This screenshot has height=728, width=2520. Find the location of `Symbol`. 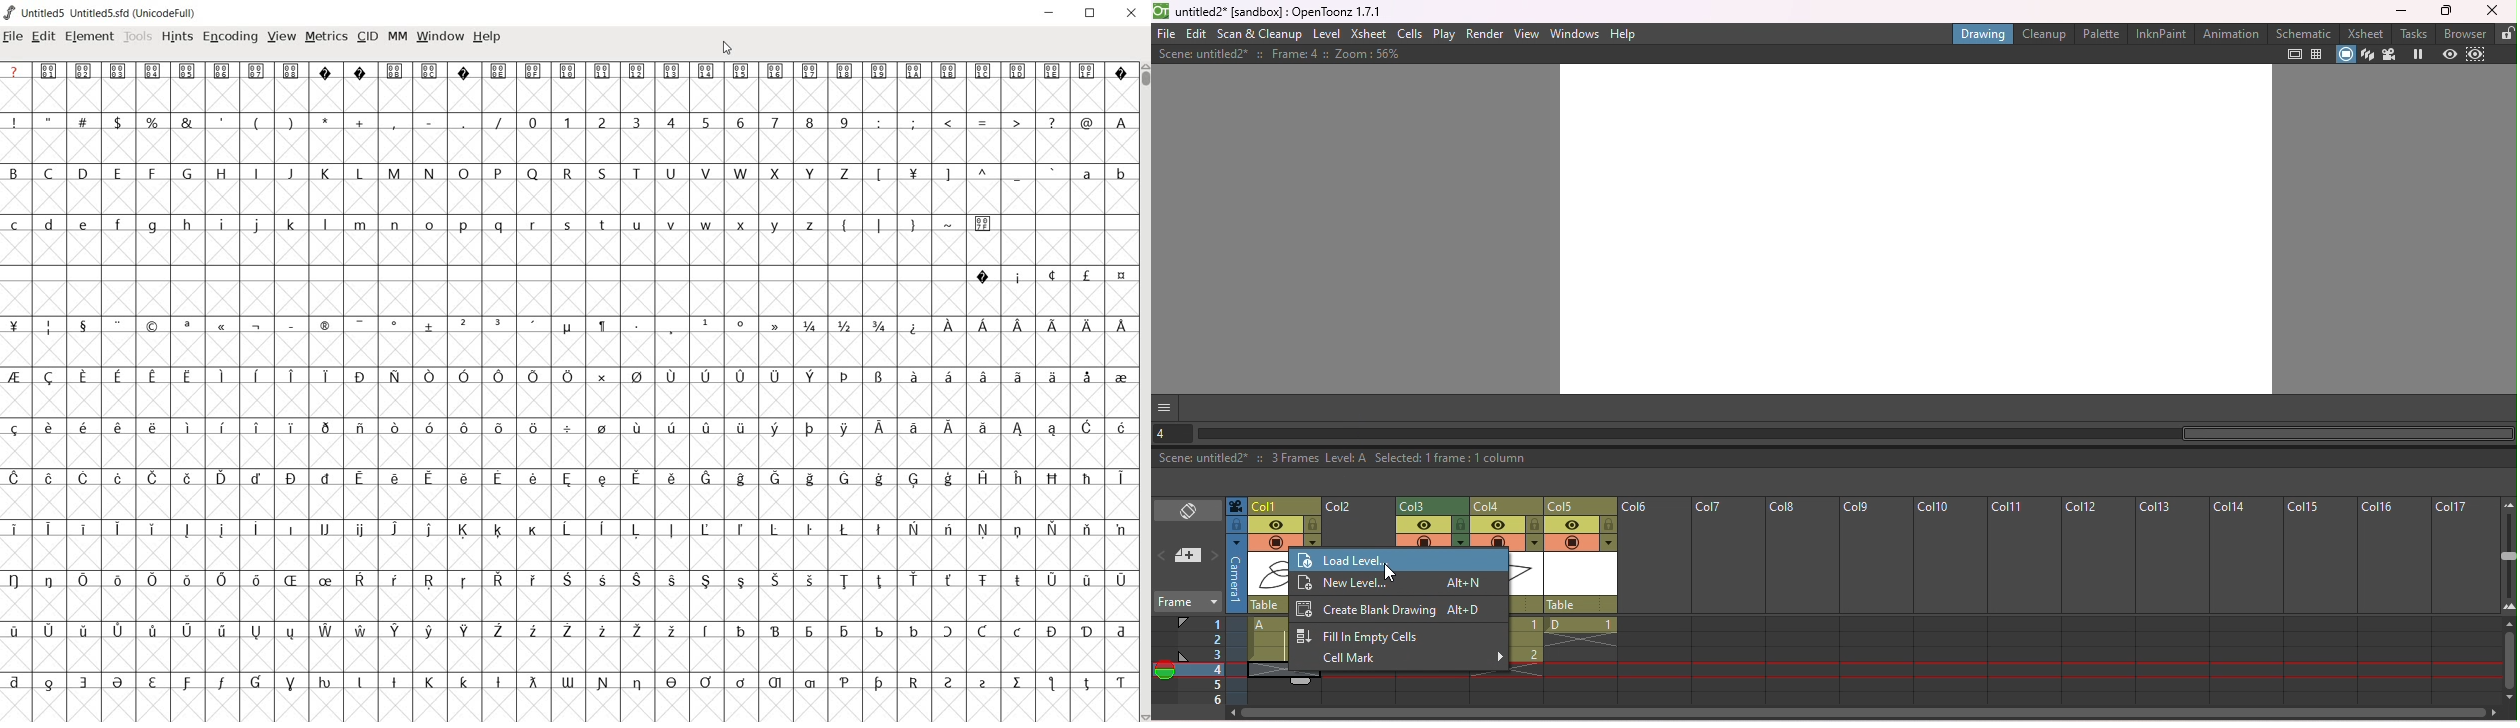

Symbol is located at coordinates (326, 632).